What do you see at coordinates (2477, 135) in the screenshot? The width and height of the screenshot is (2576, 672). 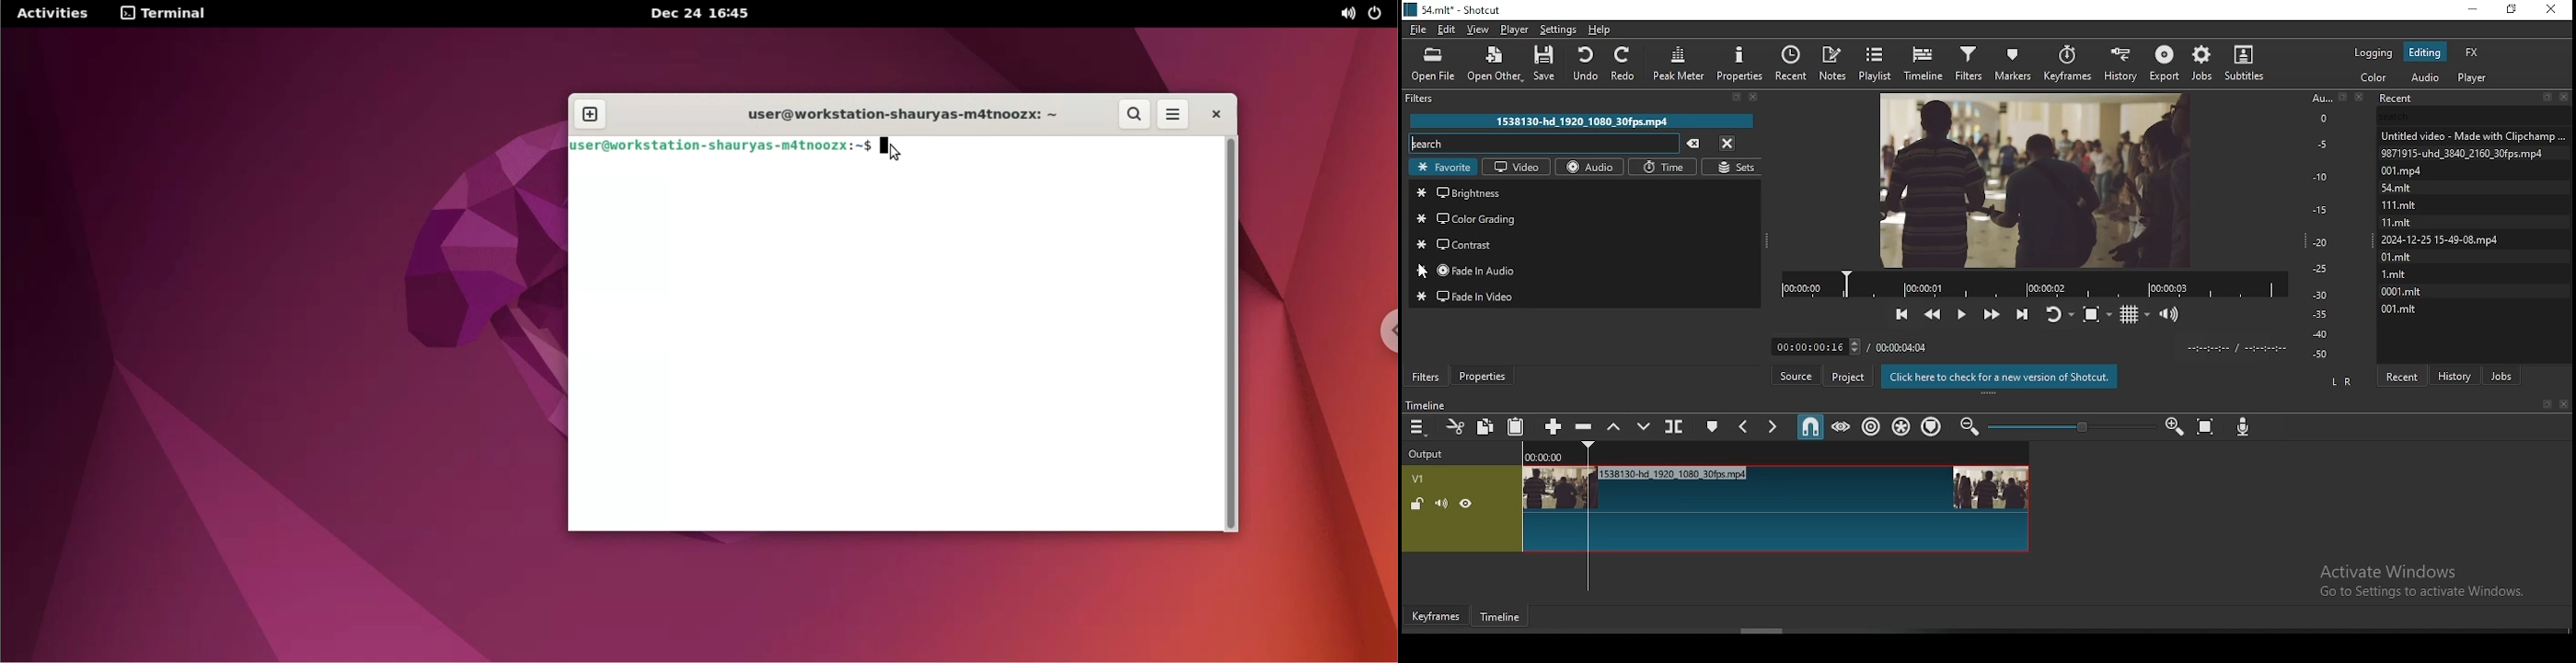 I see `Untitled video - Made with Clipchamp...` at bounding box center [2477, 135].